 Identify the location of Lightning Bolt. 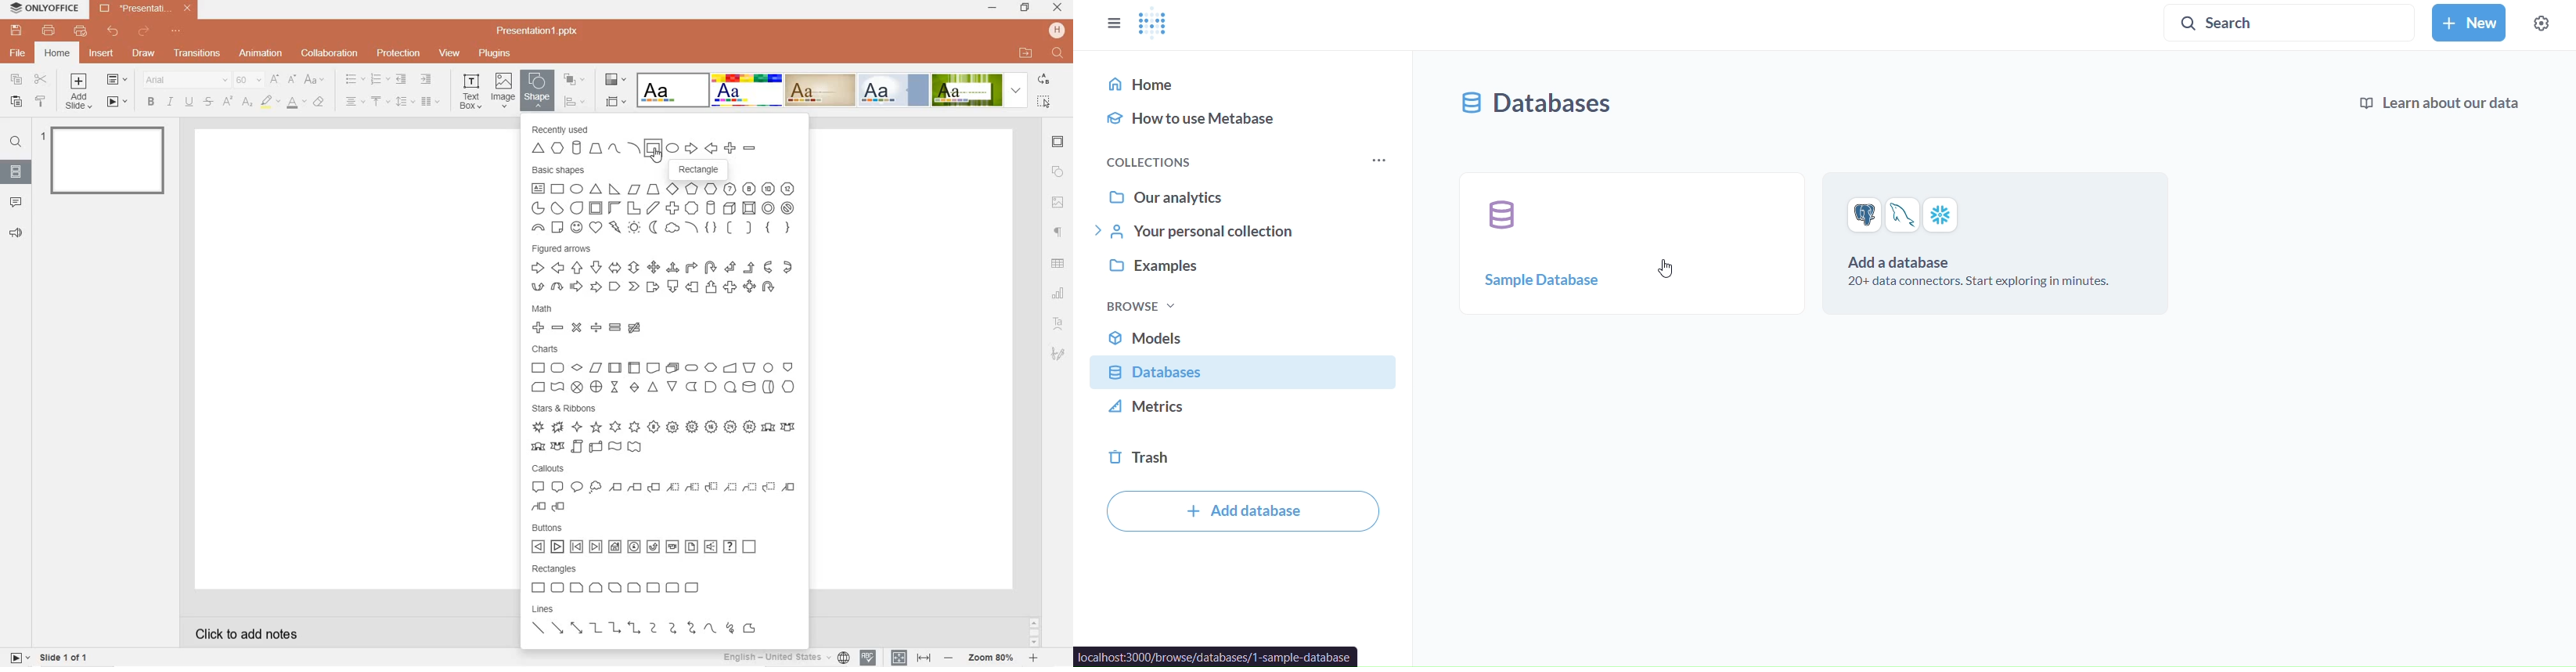
(616, 227).